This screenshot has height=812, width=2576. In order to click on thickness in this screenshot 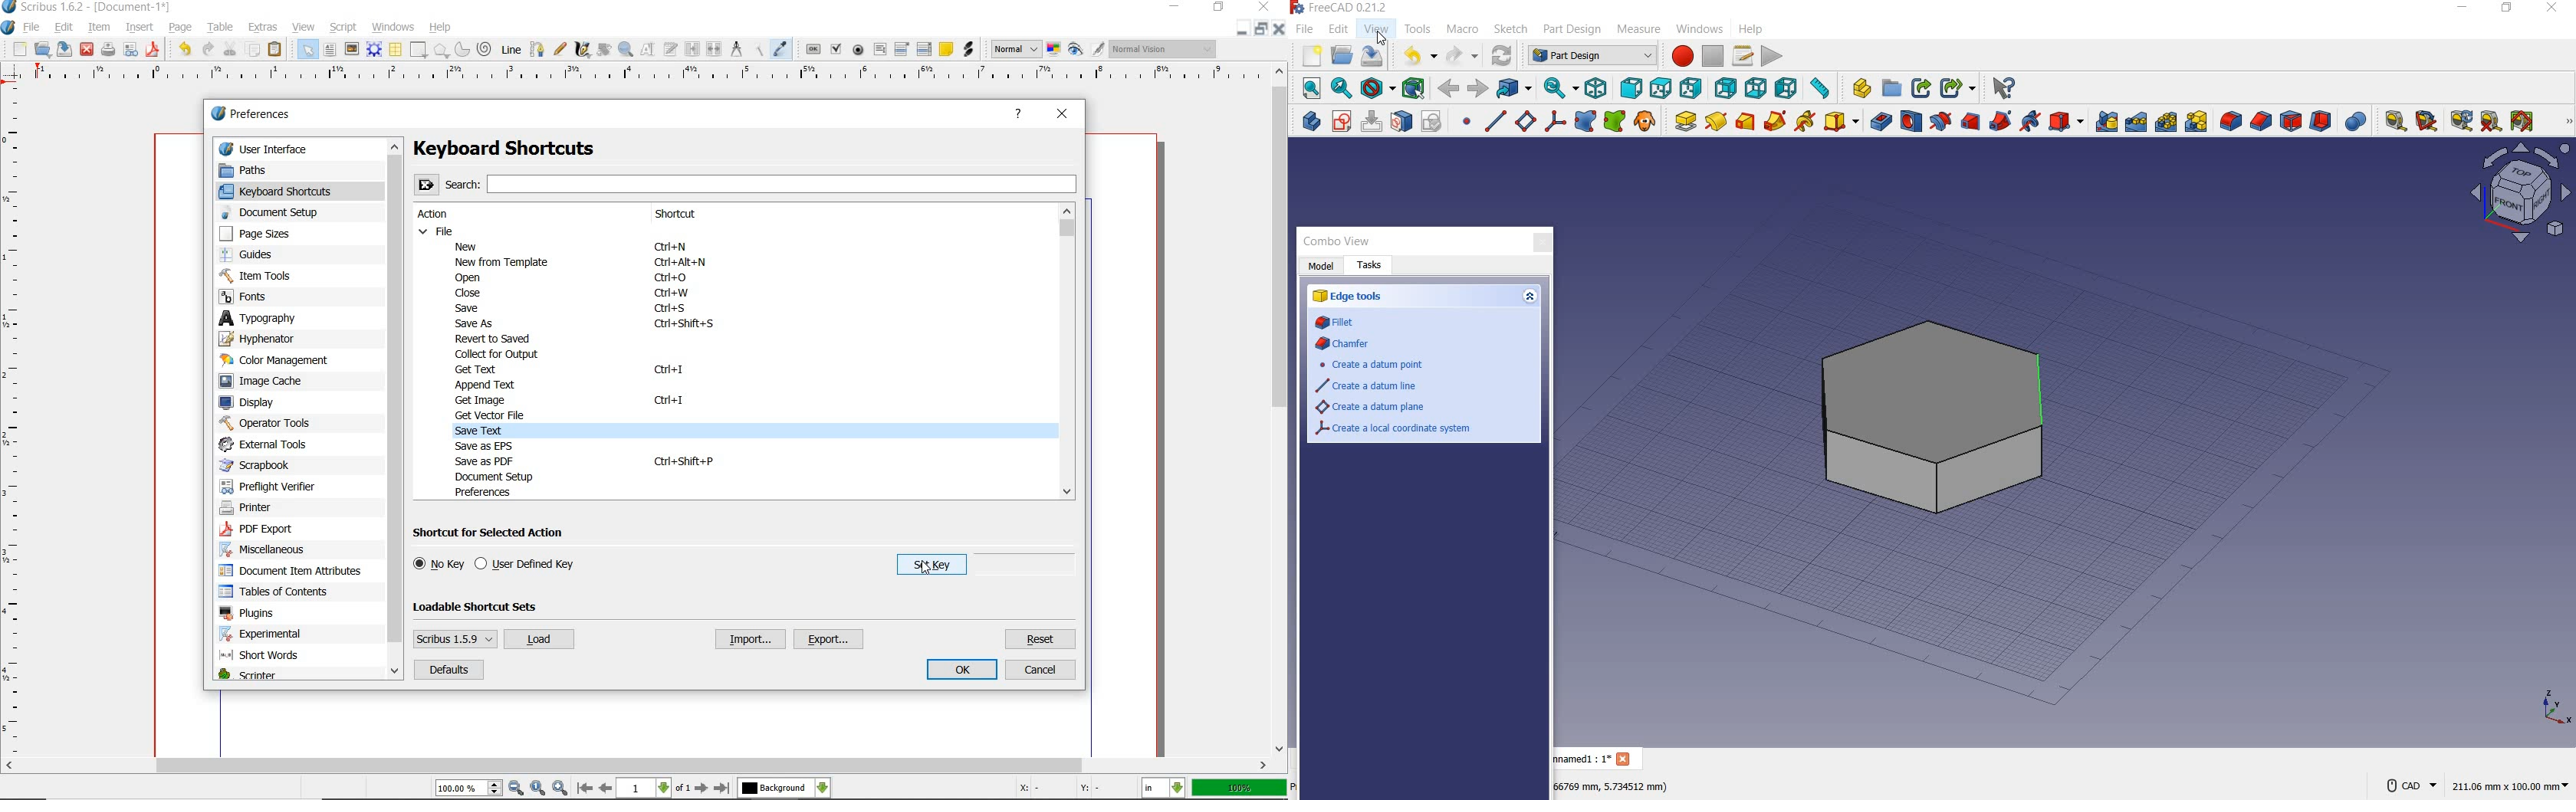, I will do `click(2321, 123)`.